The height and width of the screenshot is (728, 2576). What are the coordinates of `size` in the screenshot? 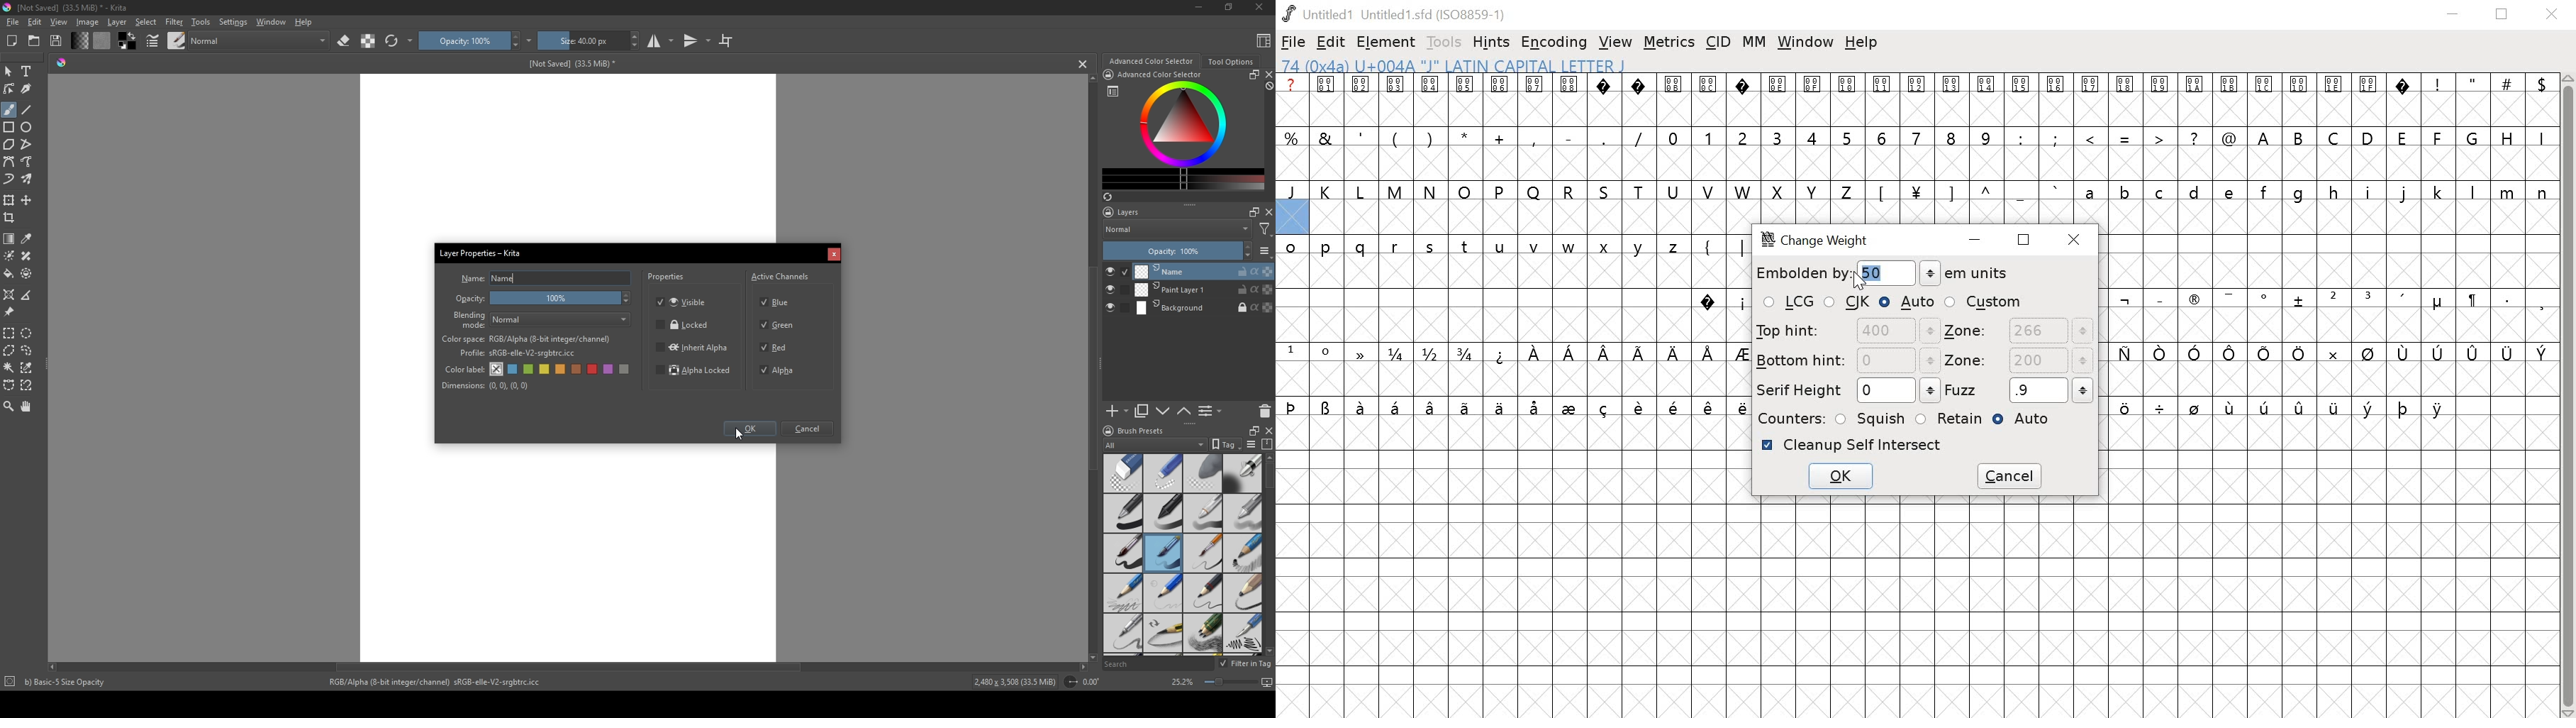 It's located at (582, 41).